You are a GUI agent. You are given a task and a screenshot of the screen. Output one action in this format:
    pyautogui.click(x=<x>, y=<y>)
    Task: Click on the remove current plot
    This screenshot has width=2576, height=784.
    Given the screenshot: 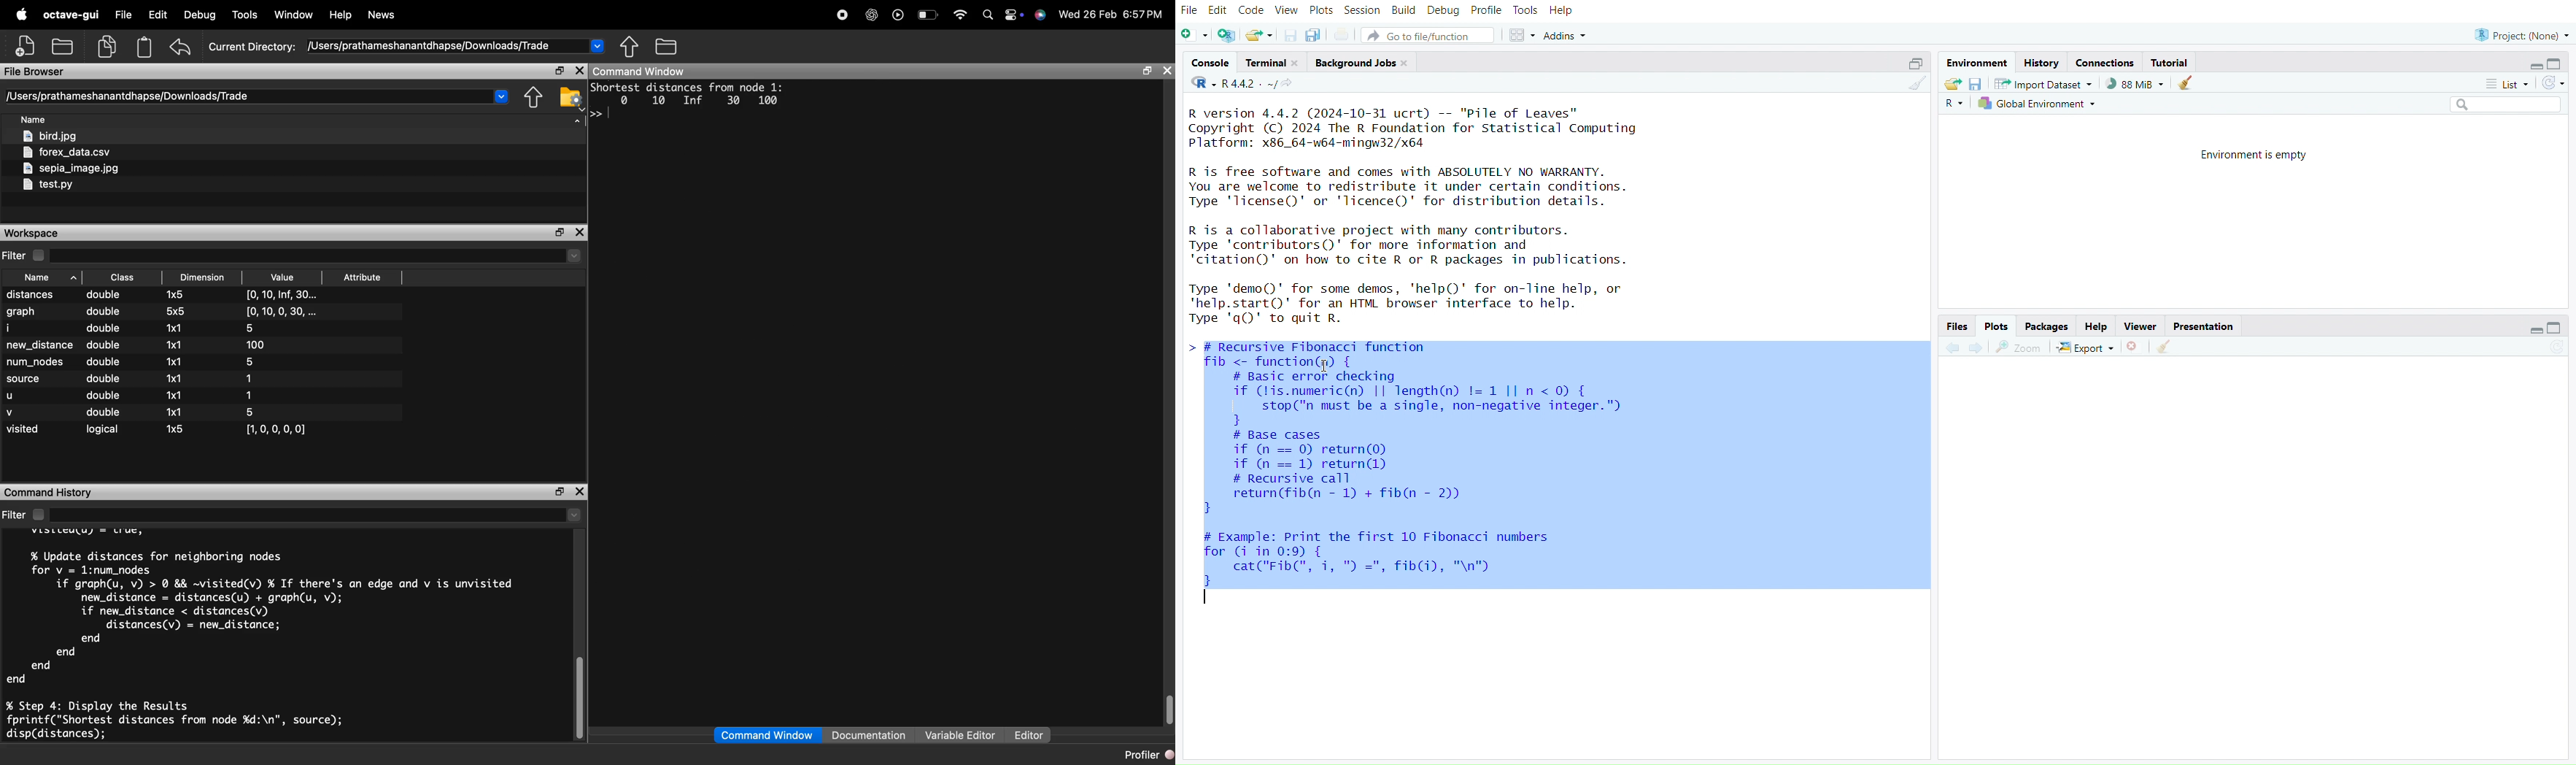 What is the action you would take?
    pyautogui.click(x=2135, y=347)
    